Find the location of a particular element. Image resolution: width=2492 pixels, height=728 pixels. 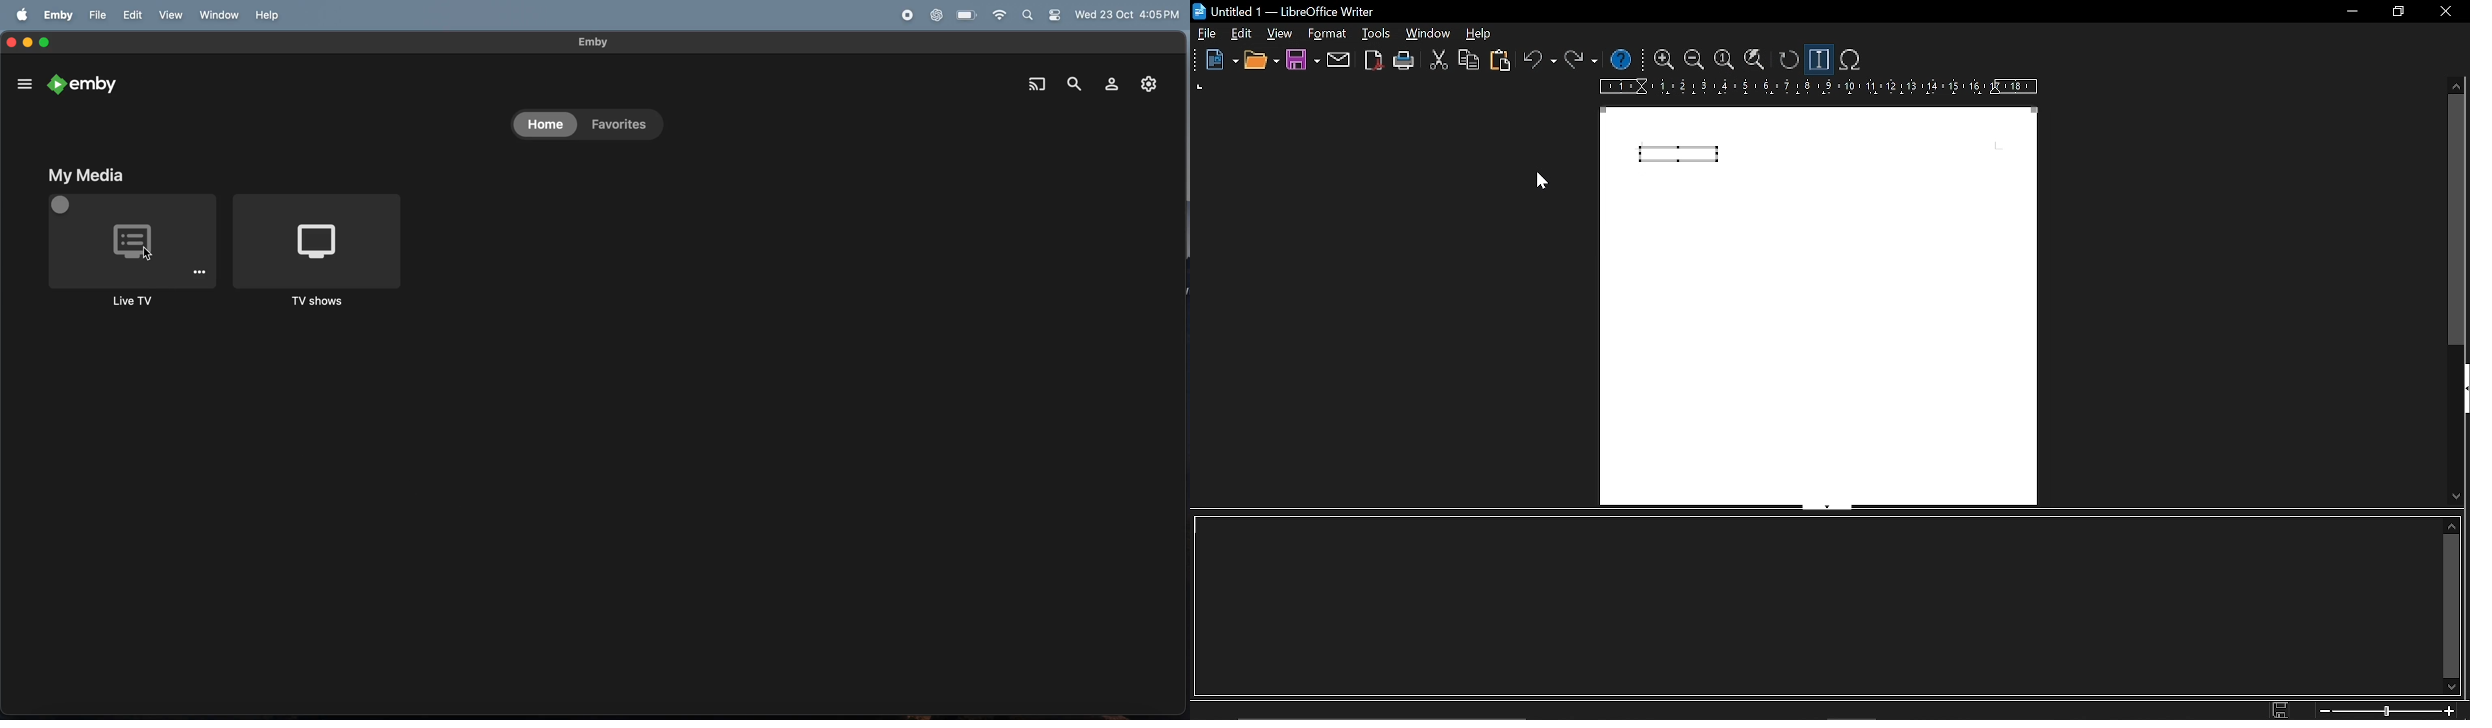

view is located at coordinates (169, 15).